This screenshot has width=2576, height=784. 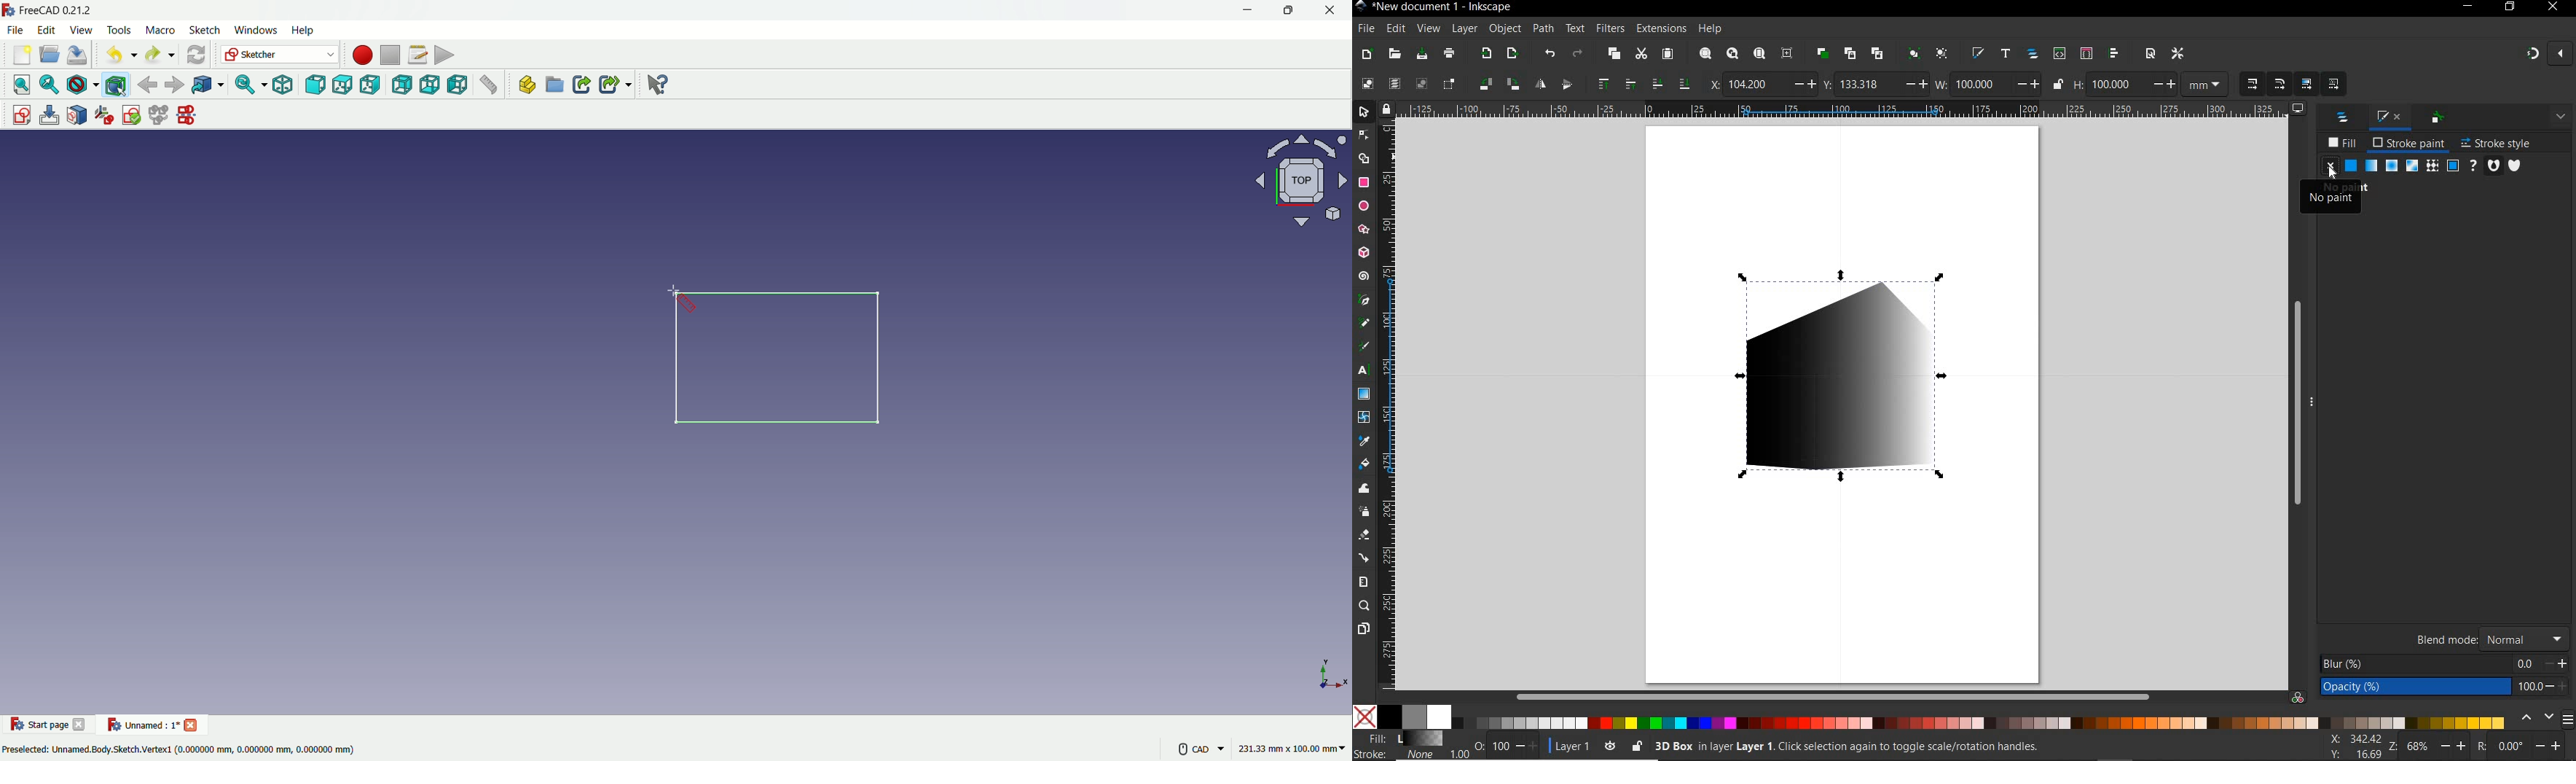 What do you see at coordinates (1364, 441) in the screenshot?
I see `DROPPER TOOL` at bounding box center [1364, 441].